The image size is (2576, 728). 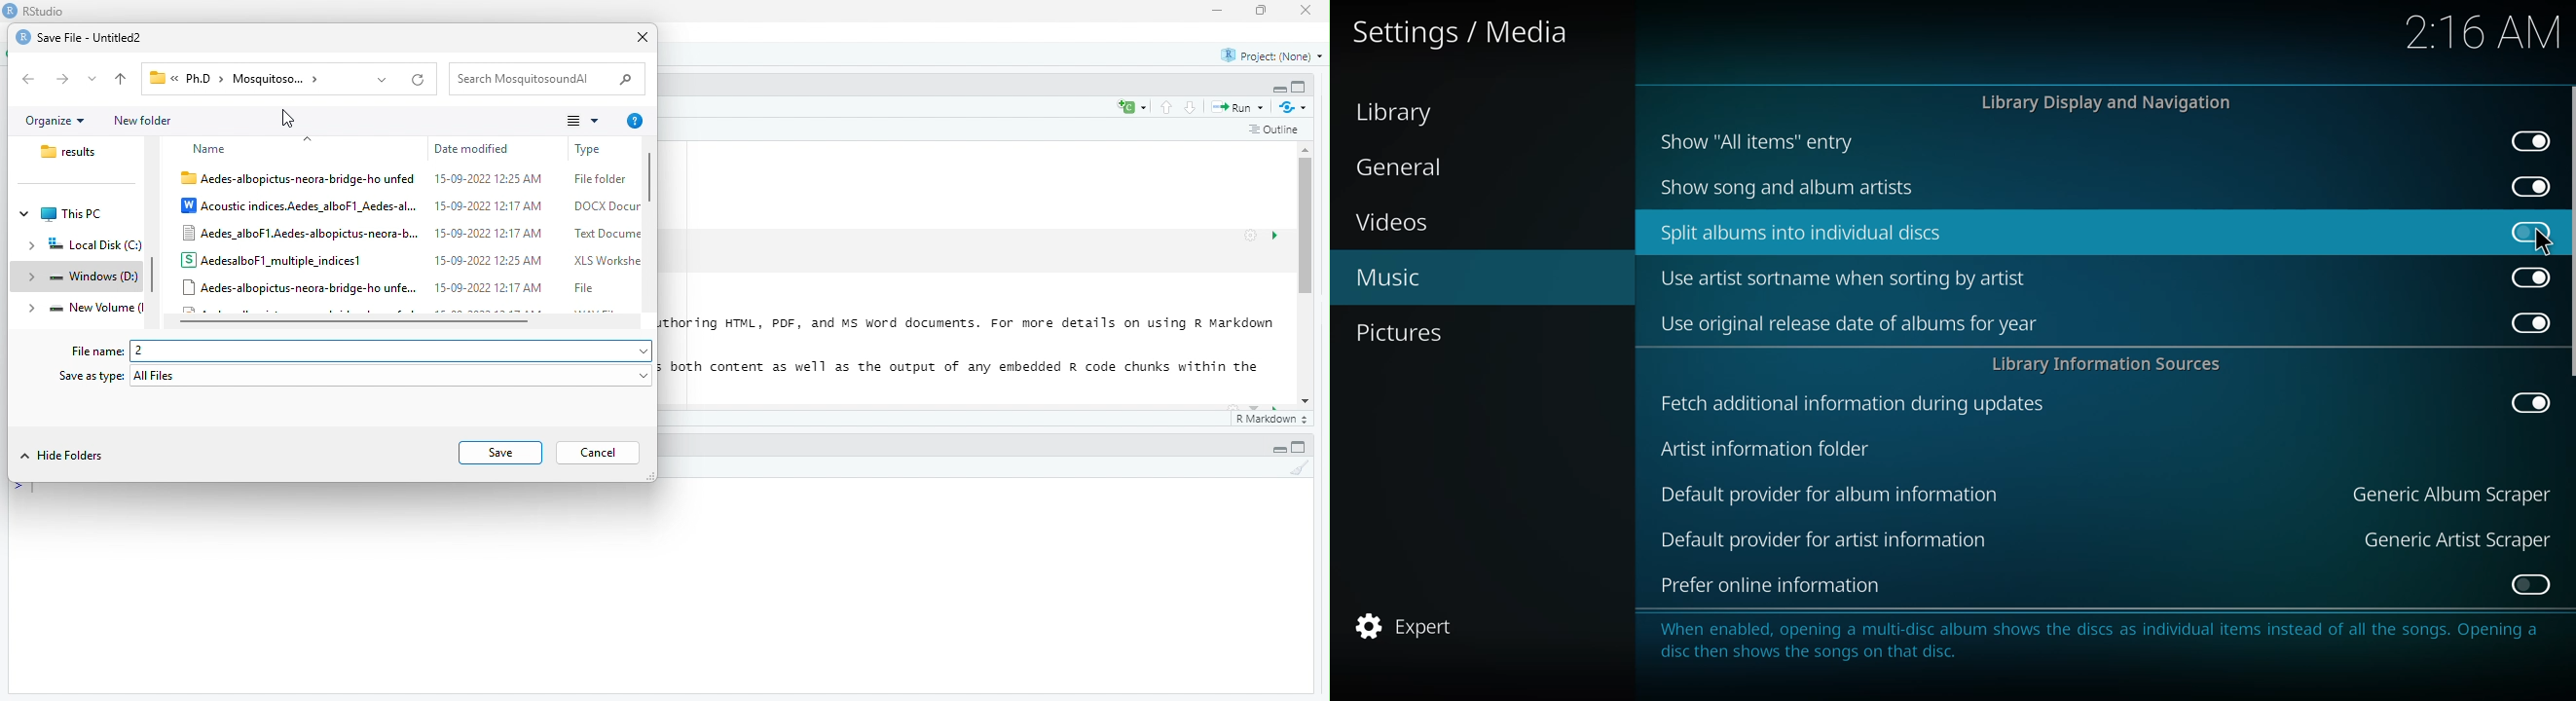 I want to click on show all items entry, so click(x=1754, y=141).